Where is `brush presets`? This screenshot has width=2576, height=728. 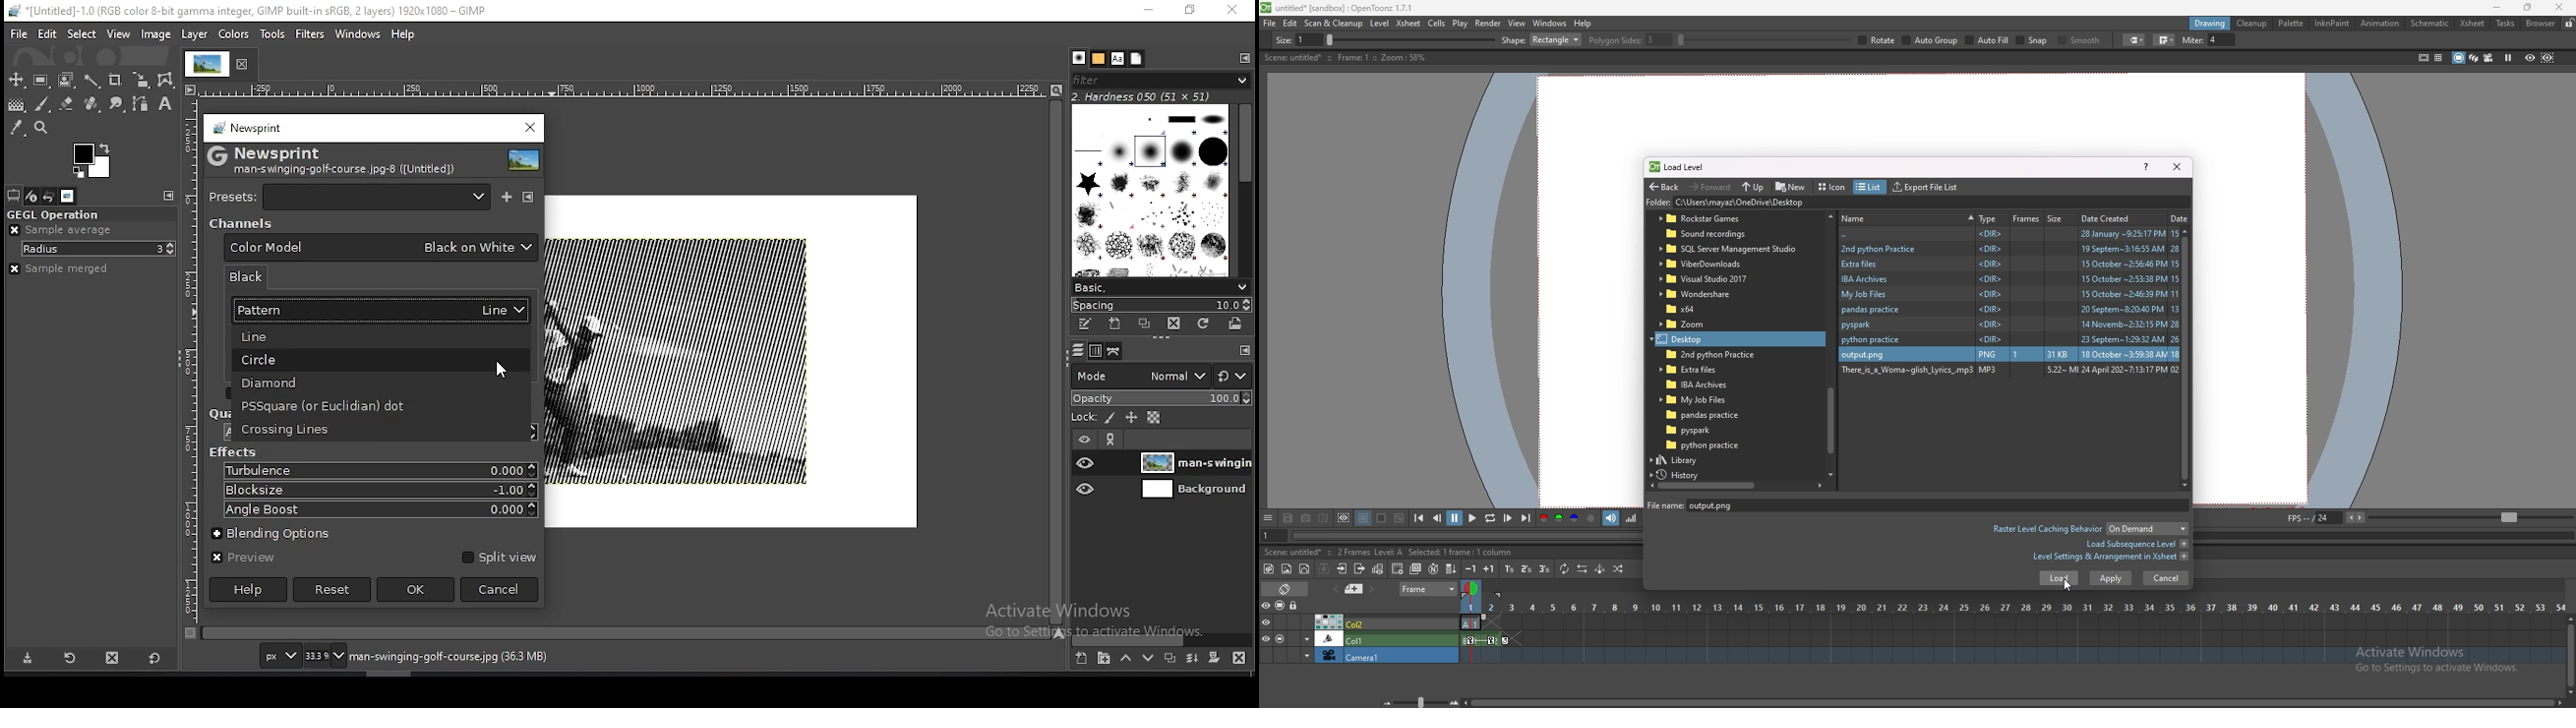 brush presets is located at coordinates (1158, 286).